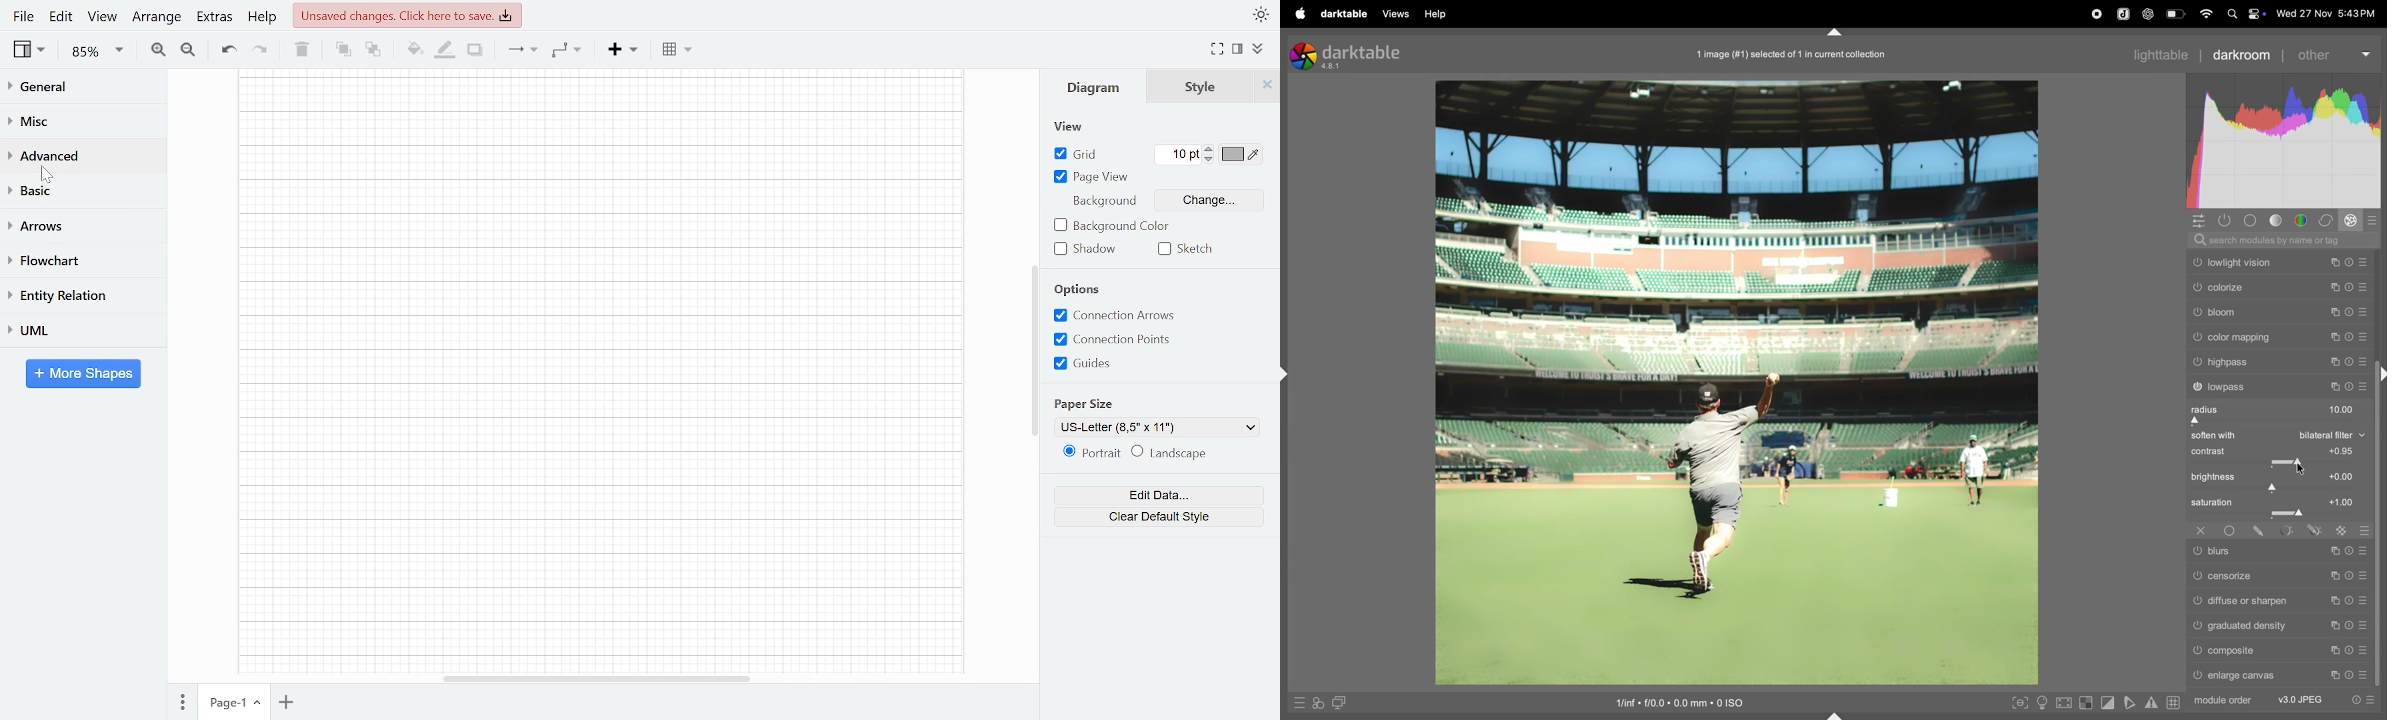  What do you see at coordinates (263, 18) in the screenshot?
I see `Help` at bounding box center [263, 18].